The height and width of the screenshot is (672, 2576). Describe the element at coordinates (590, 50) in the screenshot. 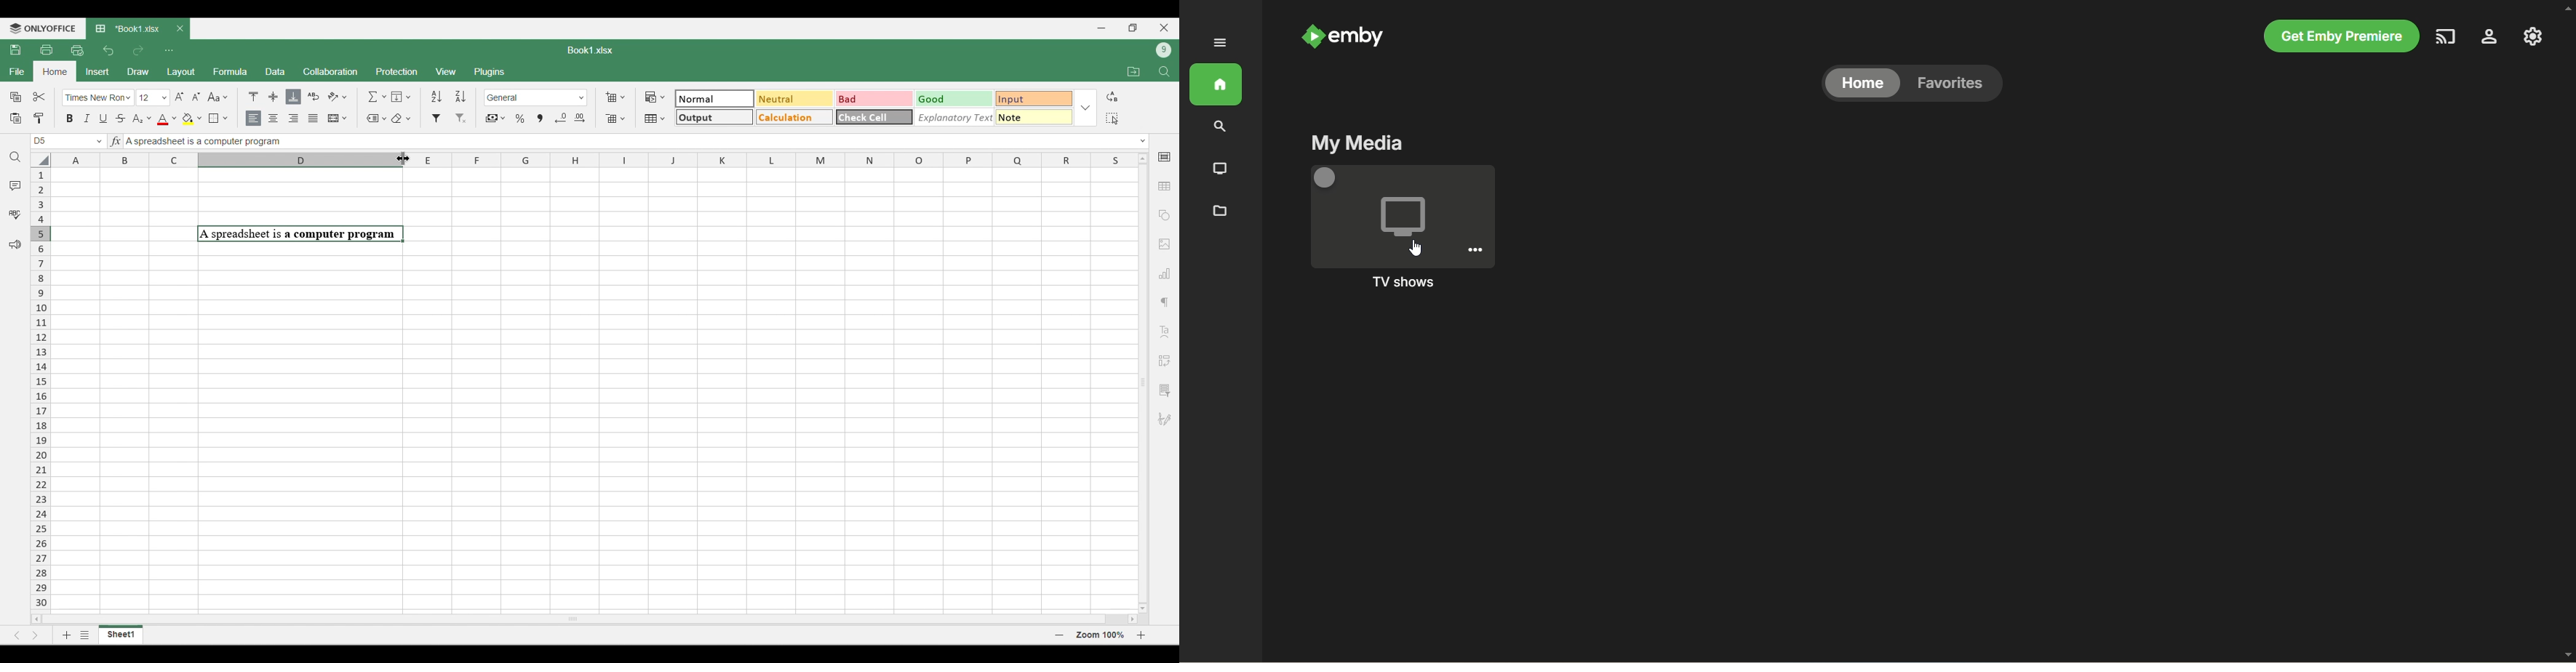

I see `Book1.xlsx` at that location.